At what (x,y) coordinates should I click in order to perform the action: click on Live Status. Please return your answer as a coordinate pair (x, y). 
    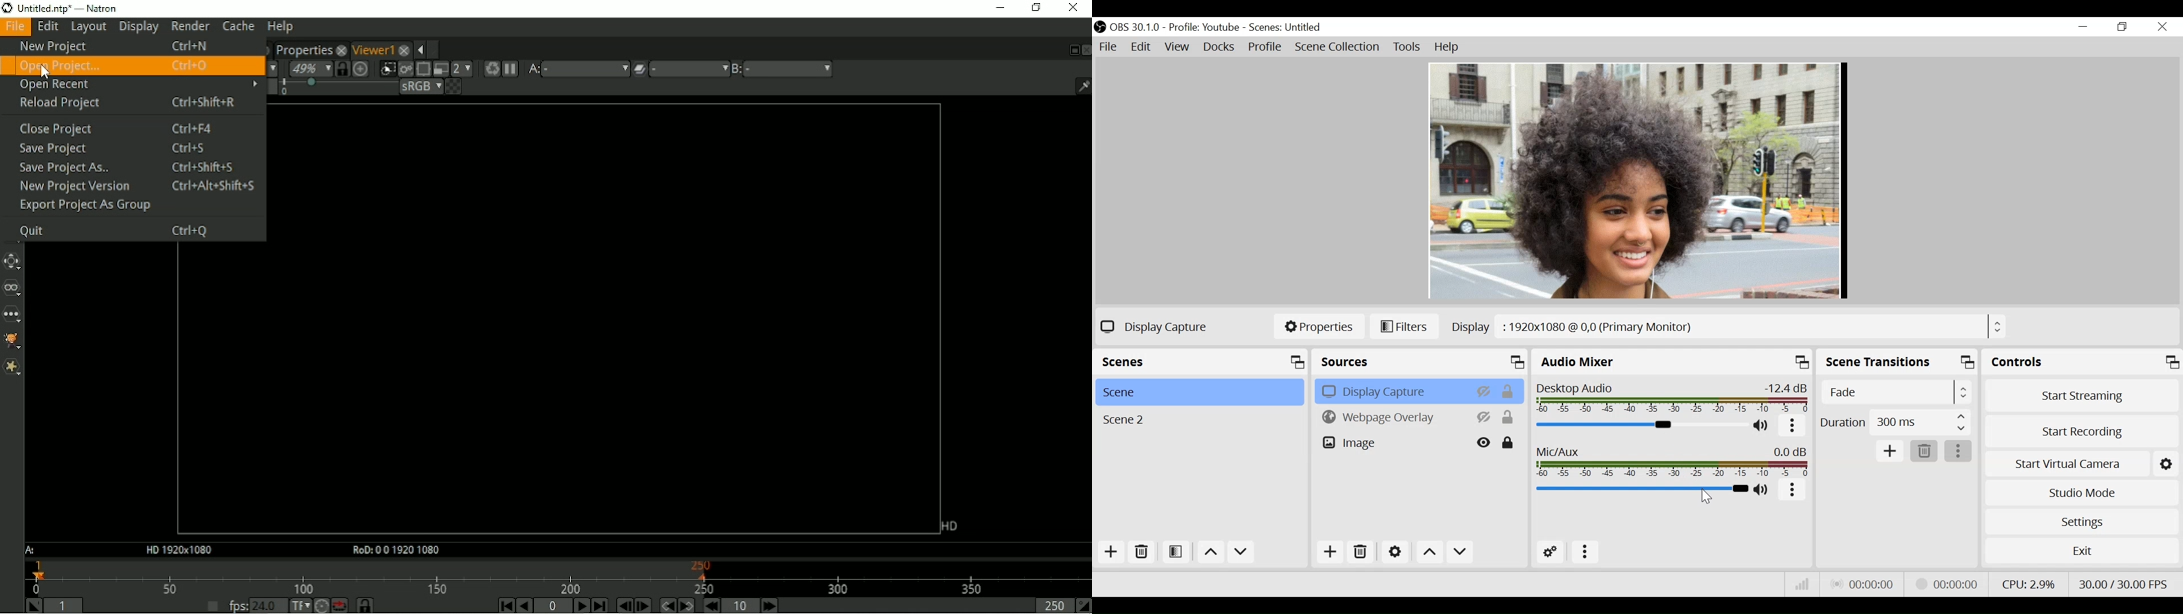
    Looking at the image, I should click on (1865, 583).